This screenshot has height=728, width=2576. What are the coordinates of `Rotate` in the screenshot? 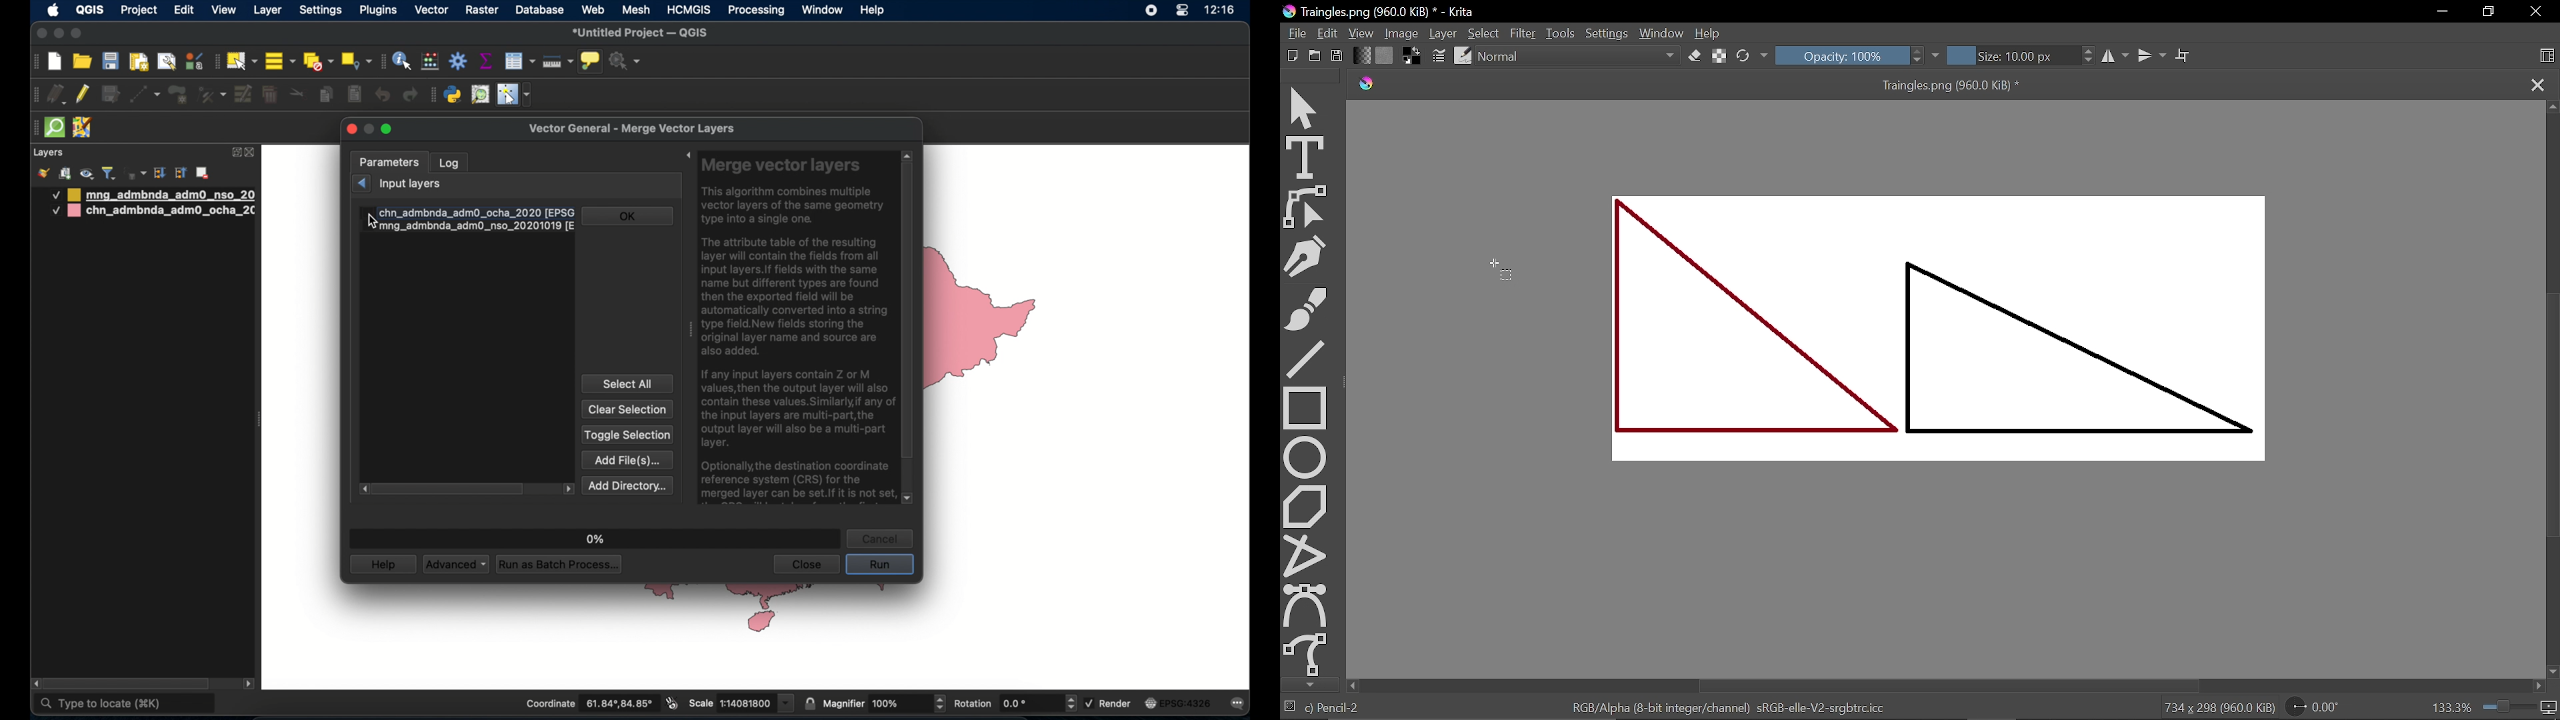 It's located at (2314, 706).